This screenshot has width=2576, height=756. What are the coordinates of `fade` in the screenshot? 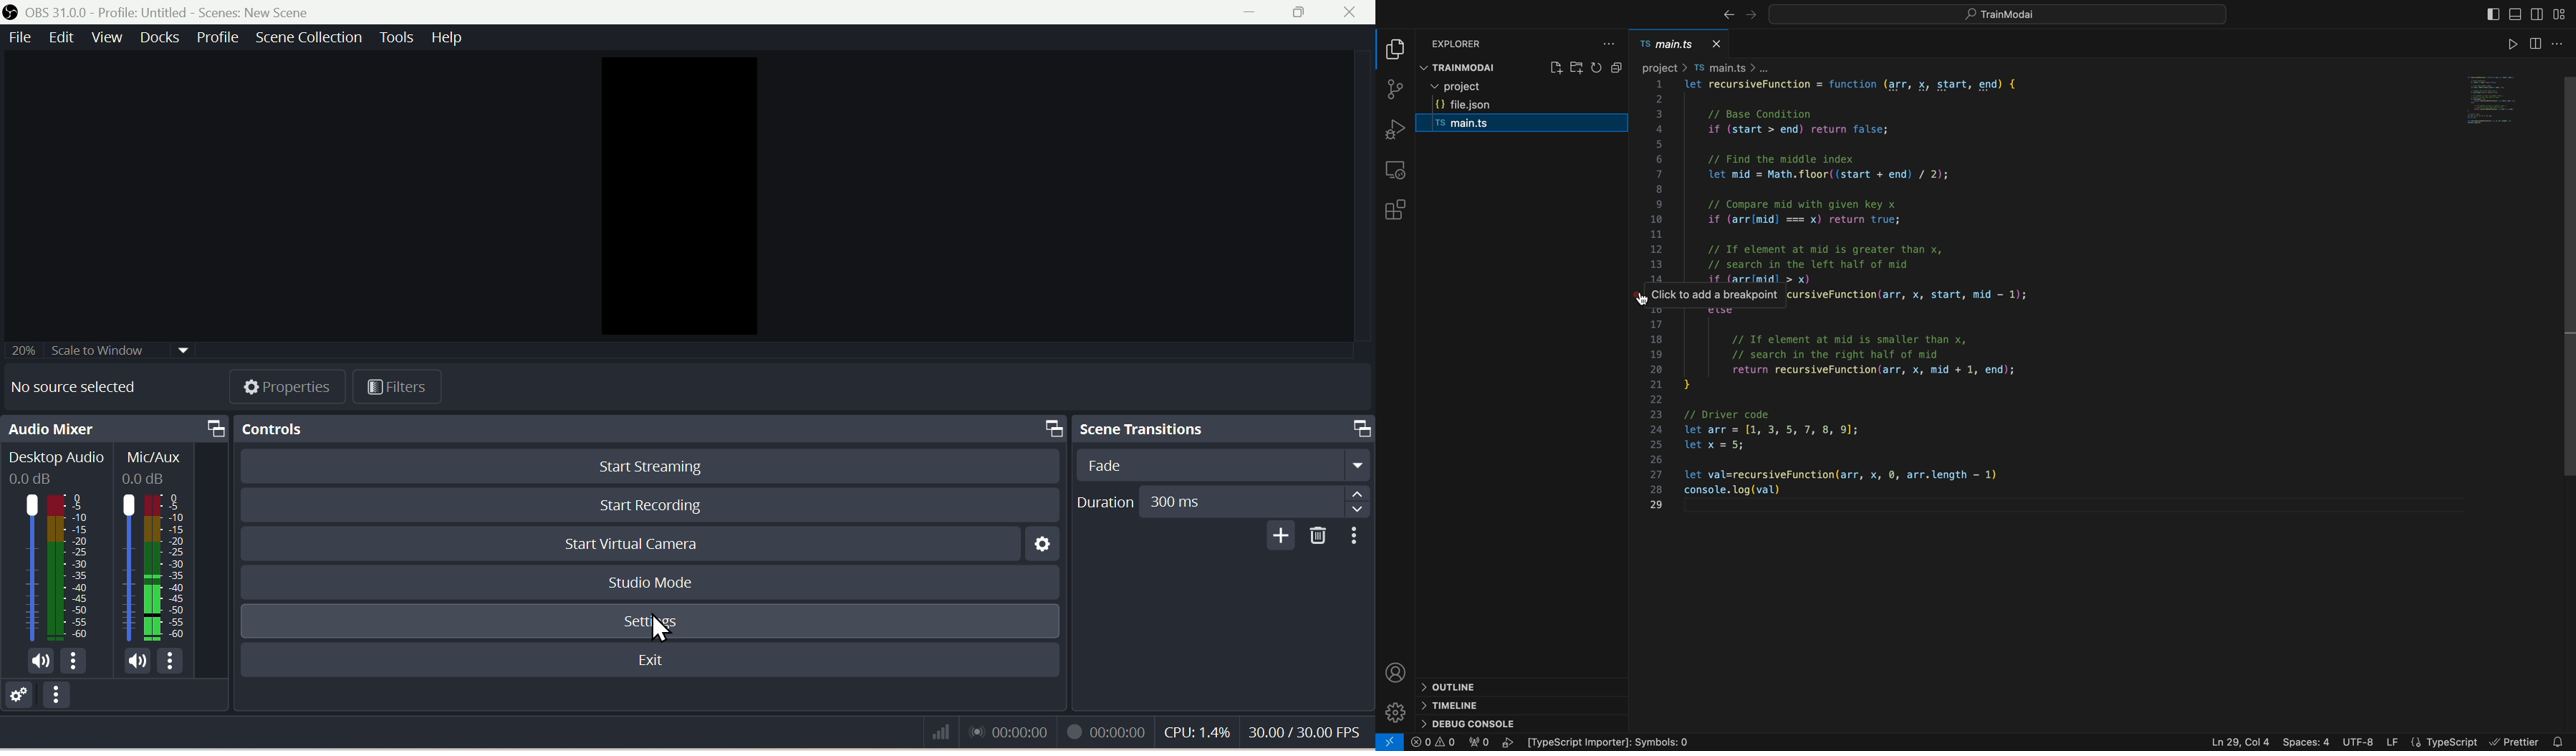 It's located at (1226, 464).